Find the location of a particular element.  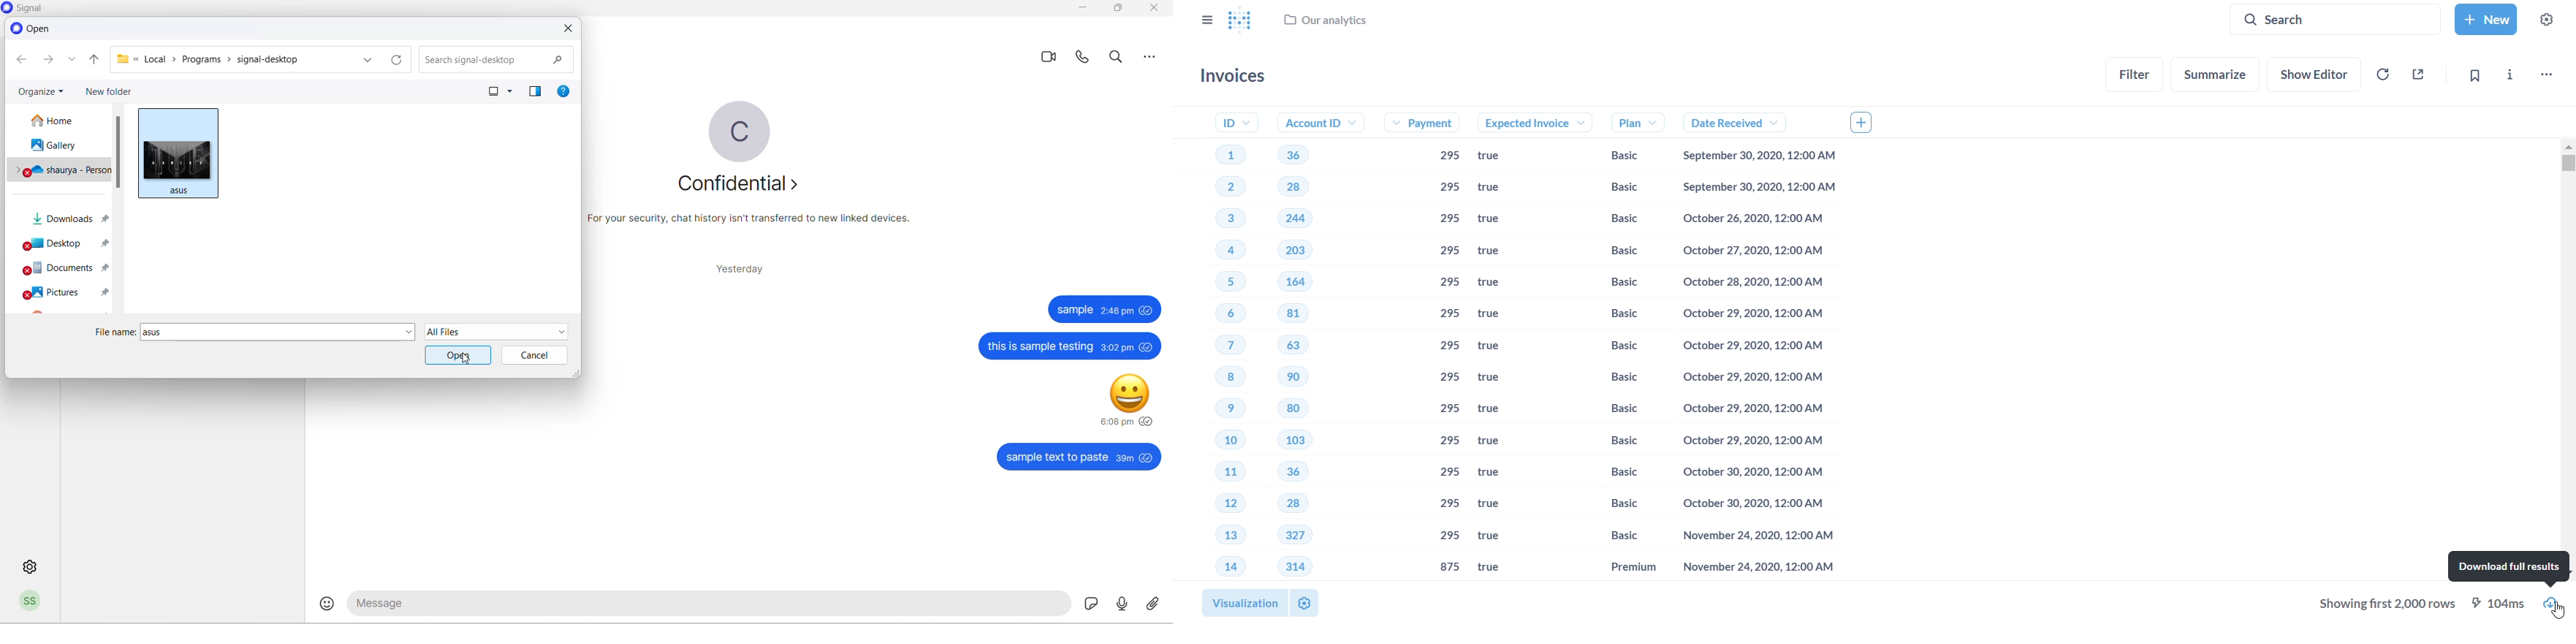

October 27,2020, 12:00 AM is located at coordinates (1757, 251).